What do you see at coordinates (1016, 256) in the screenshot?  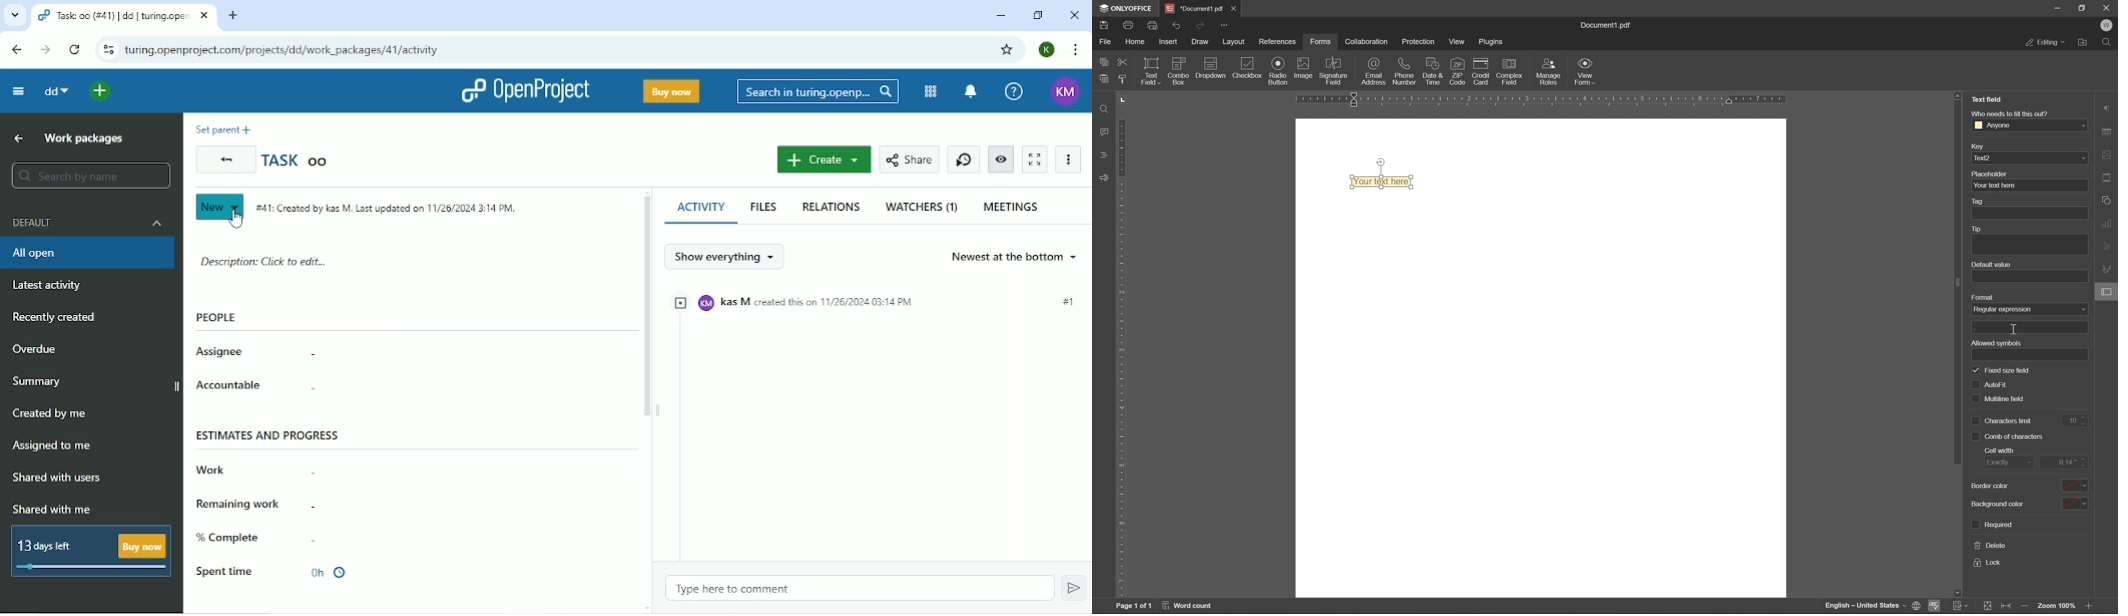 I see `Newest at the bottom` at bounding box center [1016, 256].